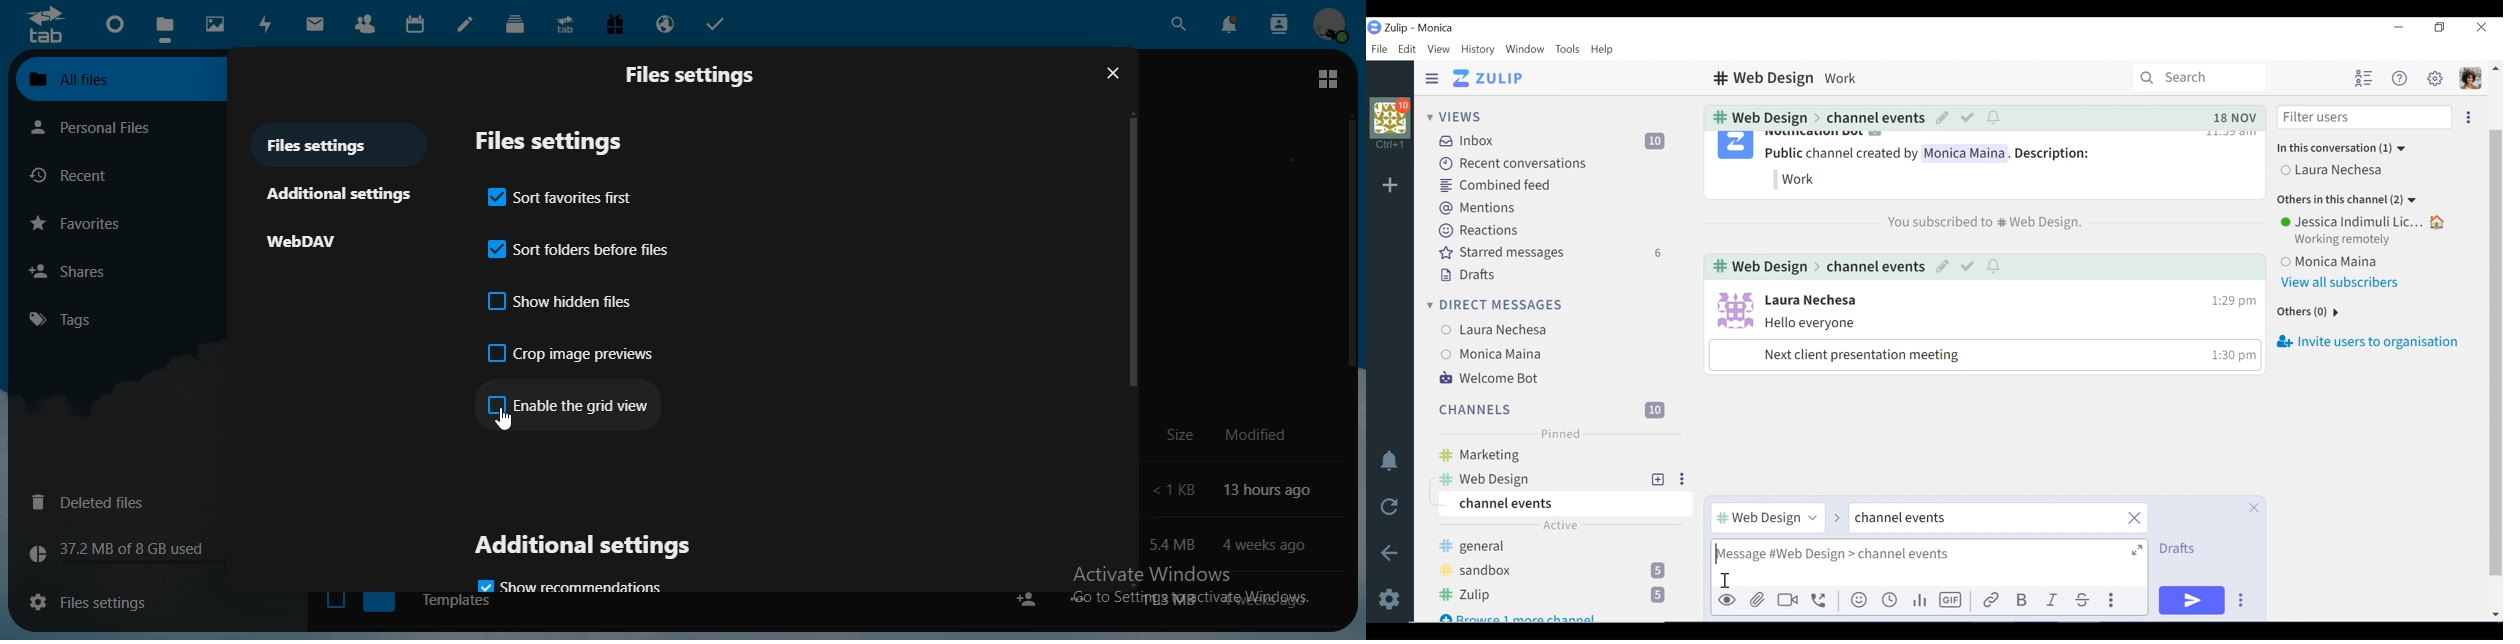 This screenshot has height=644, width=2520. Describe the element at coordinates (1567, 49) in the screenshot. I see `Tools` at that location.